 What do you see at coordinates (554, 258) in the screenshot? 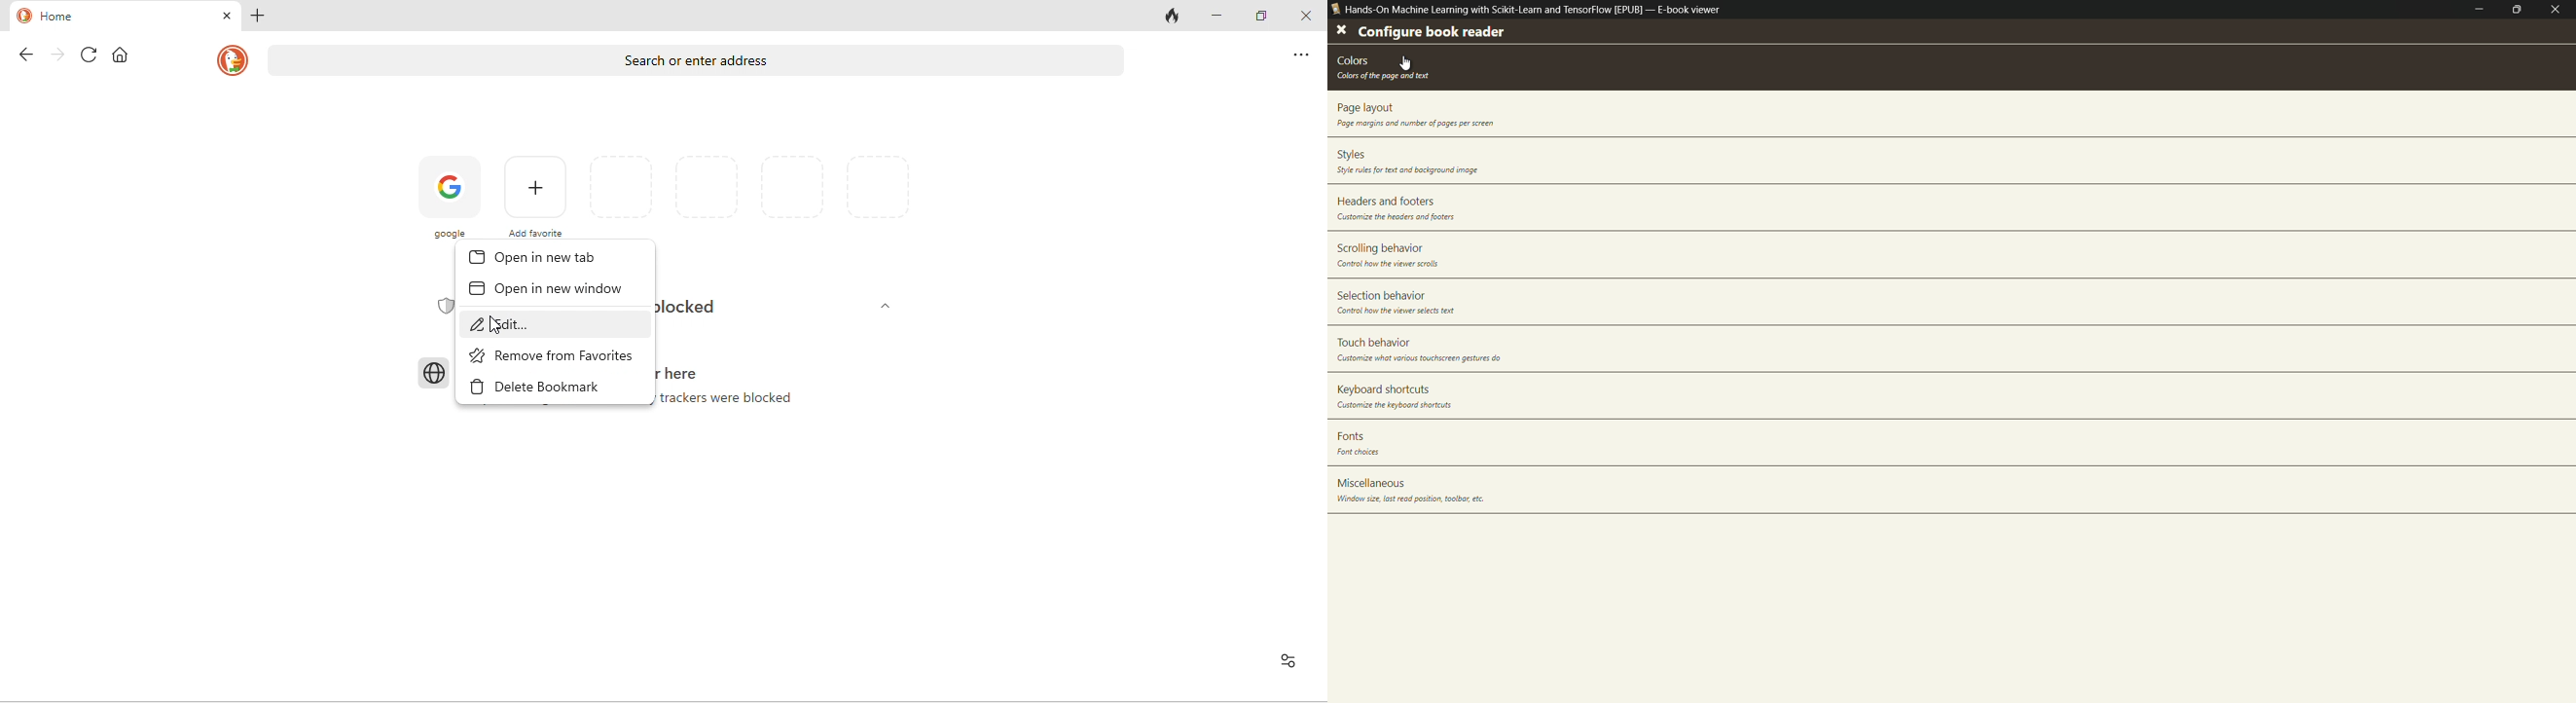
I see `open in new tab` at bounding box center [554, 258].